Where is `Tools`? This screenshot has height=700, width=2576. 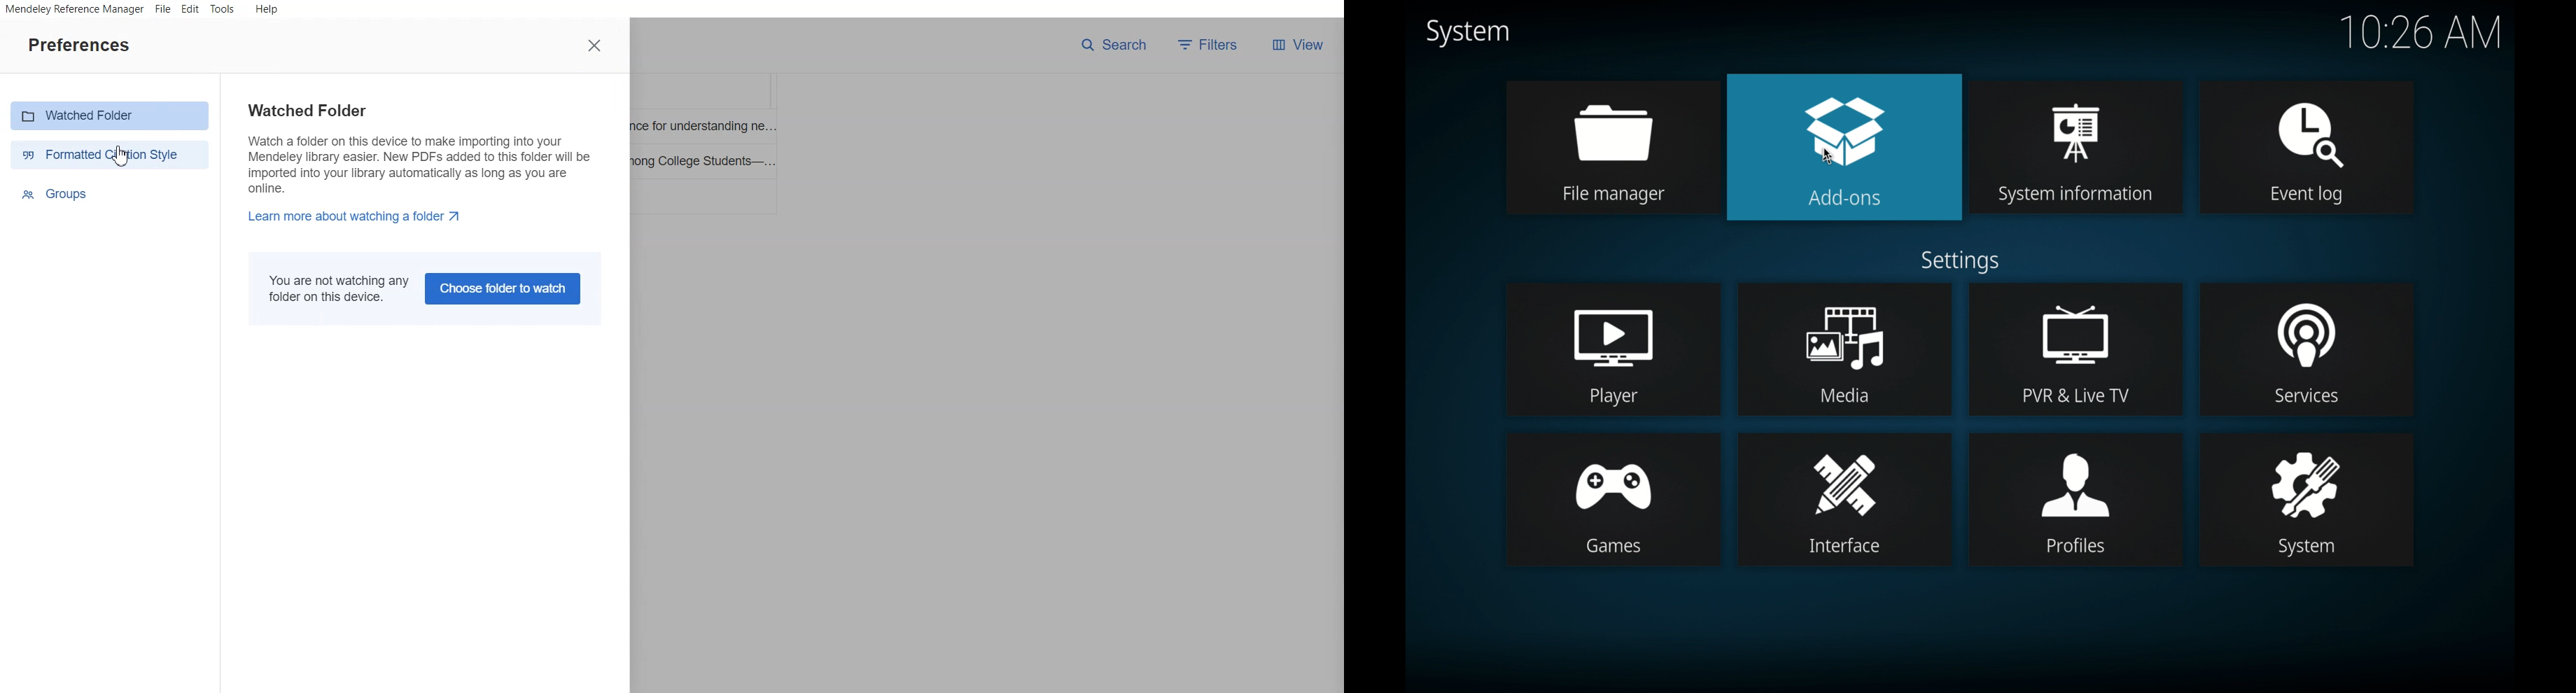
Tools is located at coordinates (223, 10).